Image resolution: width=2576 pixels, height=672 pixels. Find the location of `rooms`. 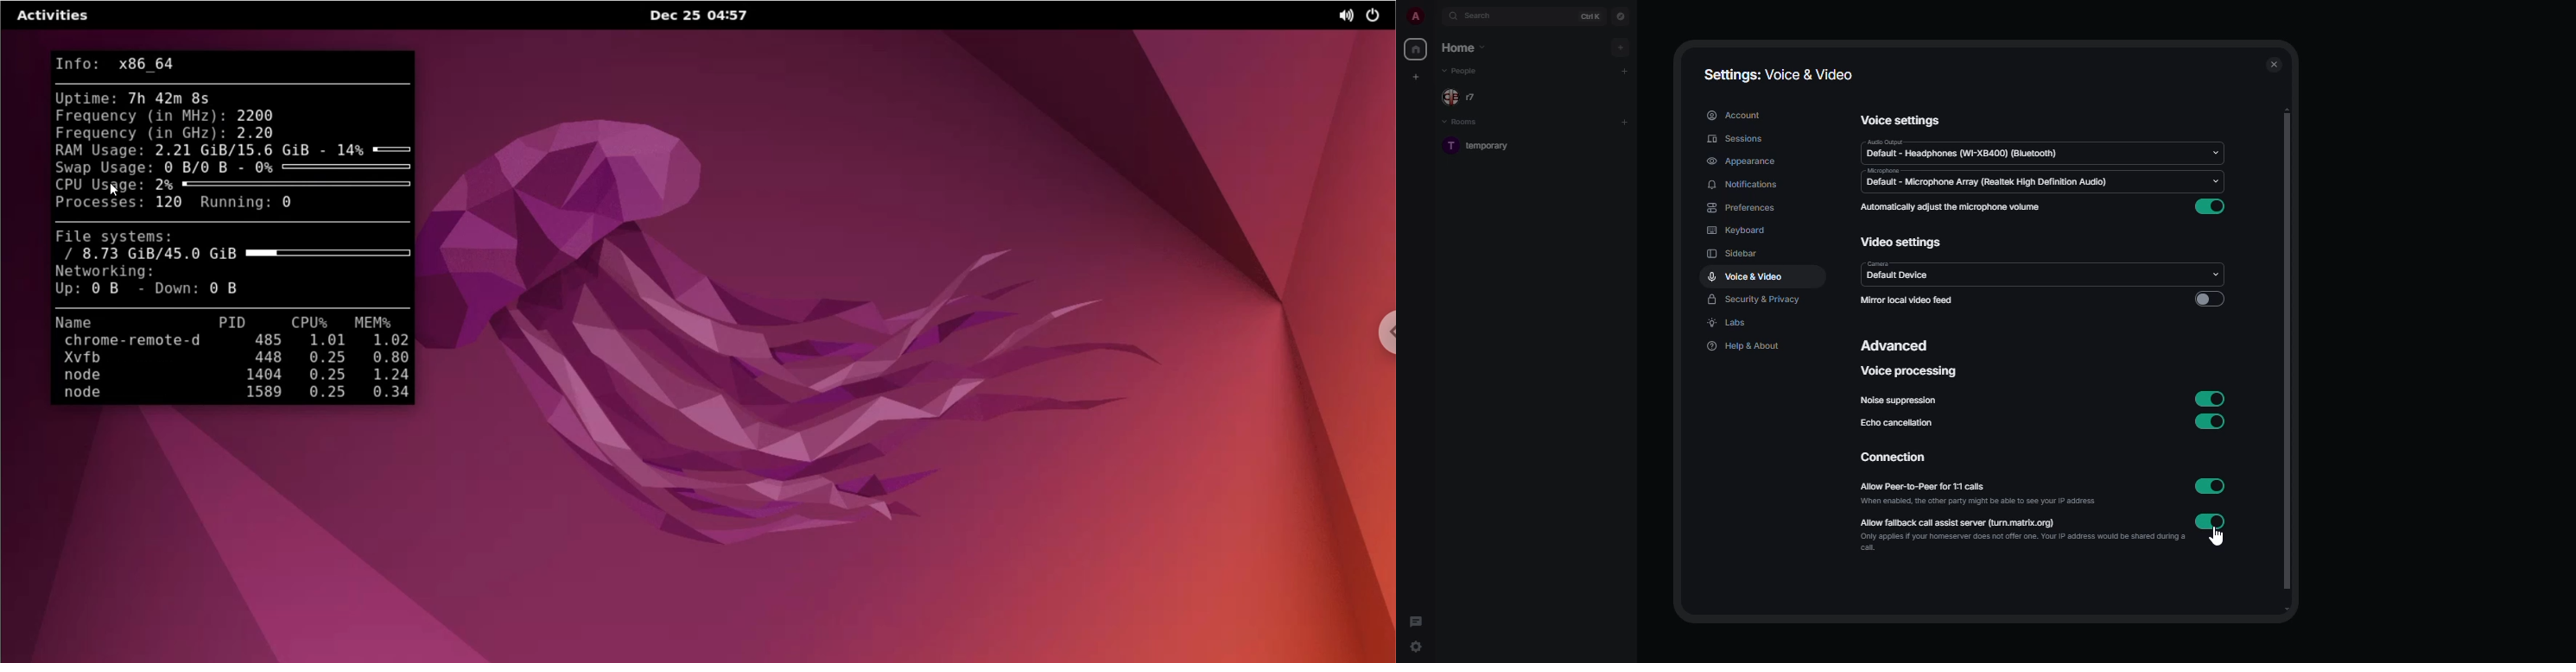

rooms is located at coordinates (1463, 123).